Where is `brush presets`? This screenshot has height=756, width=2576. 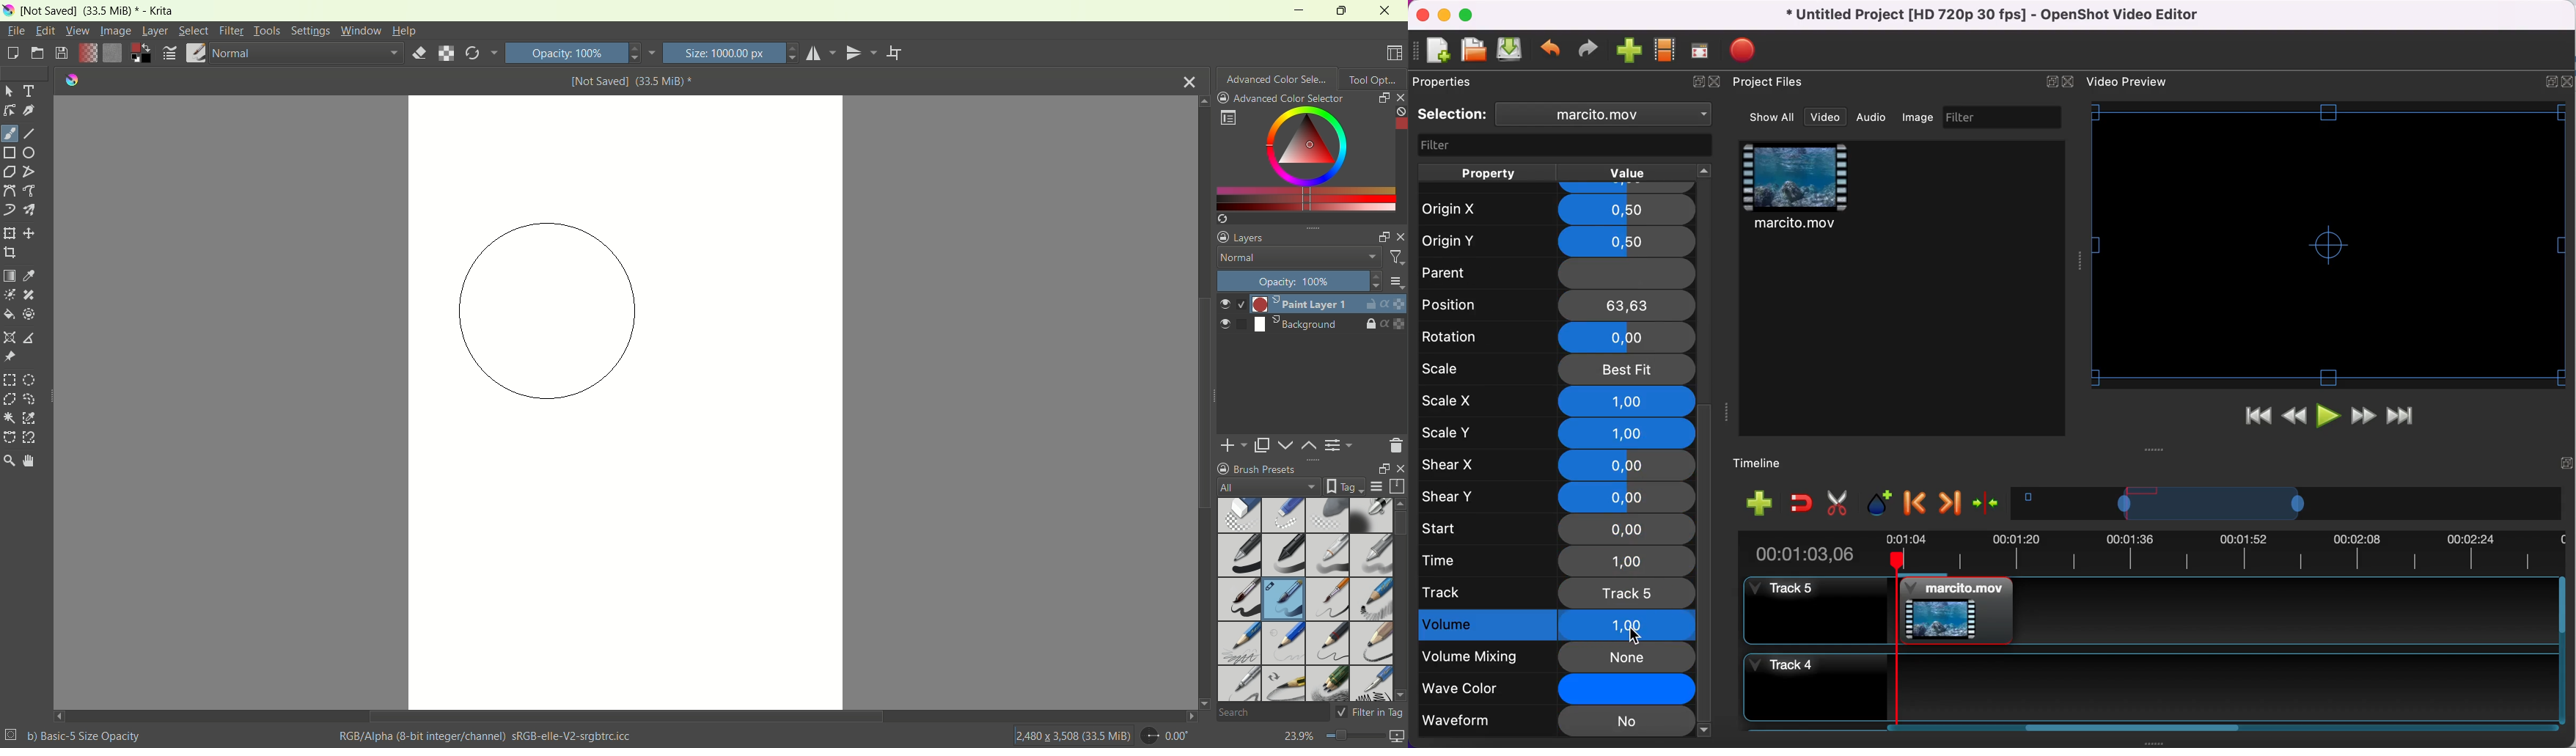
brush presets is located at coordinates (1257, 469).